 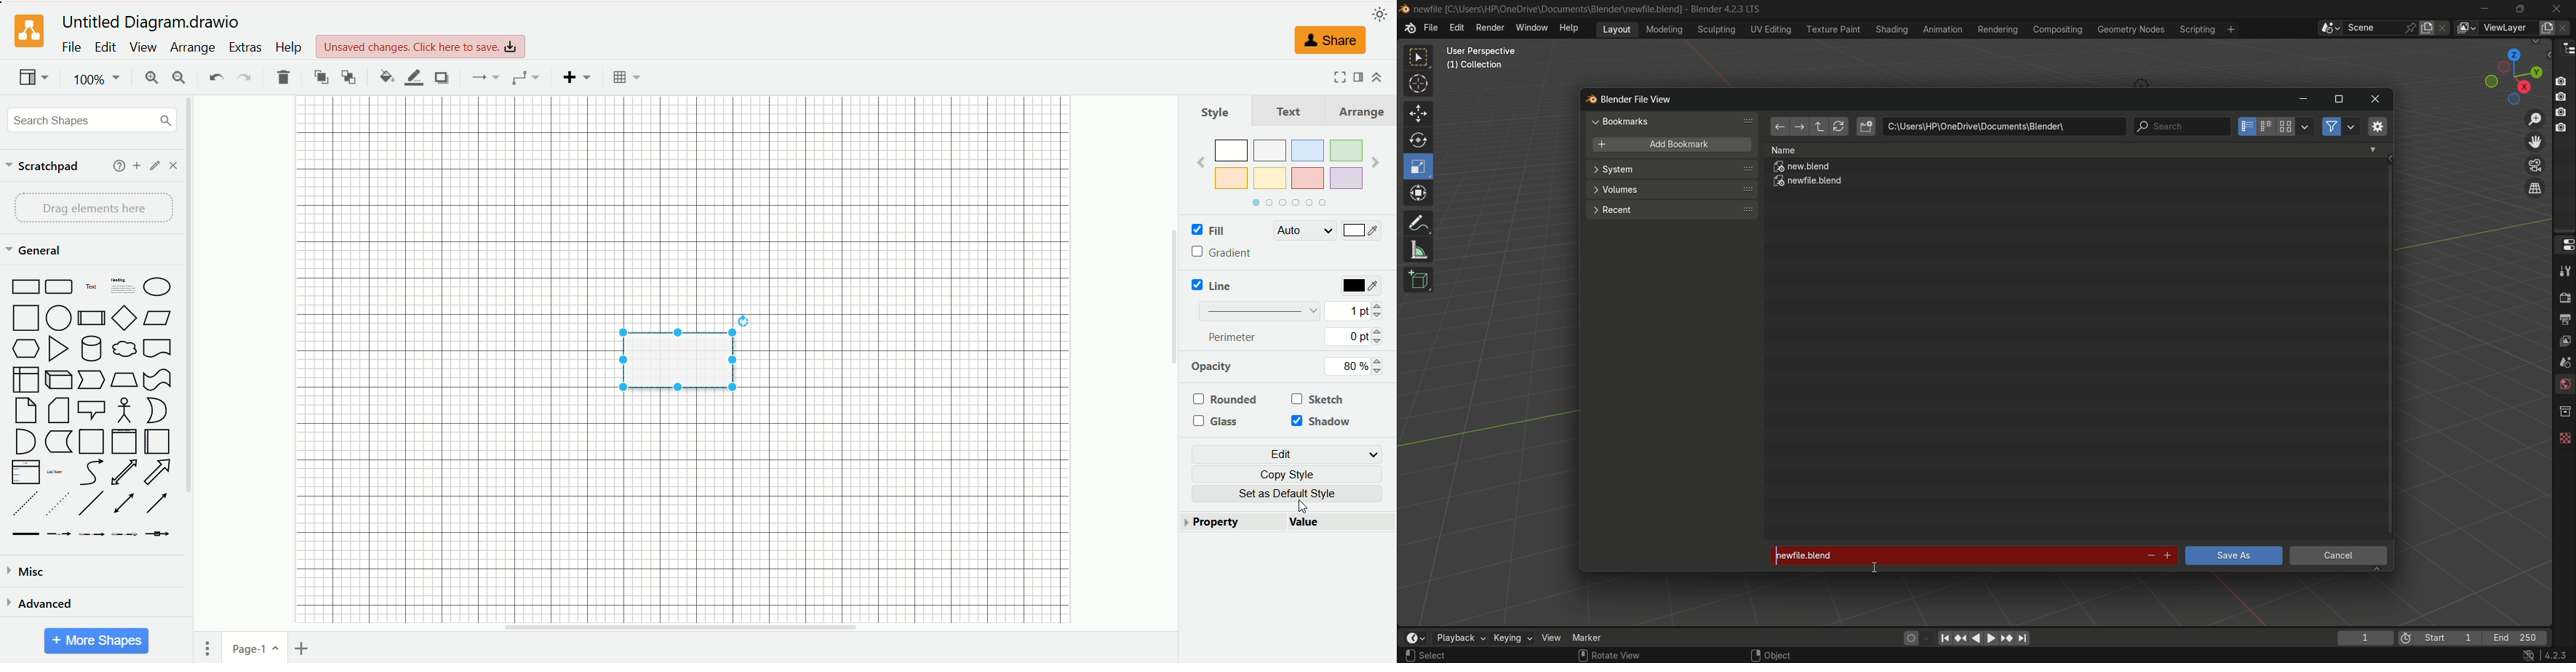 What do you see at coordinates (1890, 29) in the screenshot?
I see `shading menu` at bounding box center [1890, 29].